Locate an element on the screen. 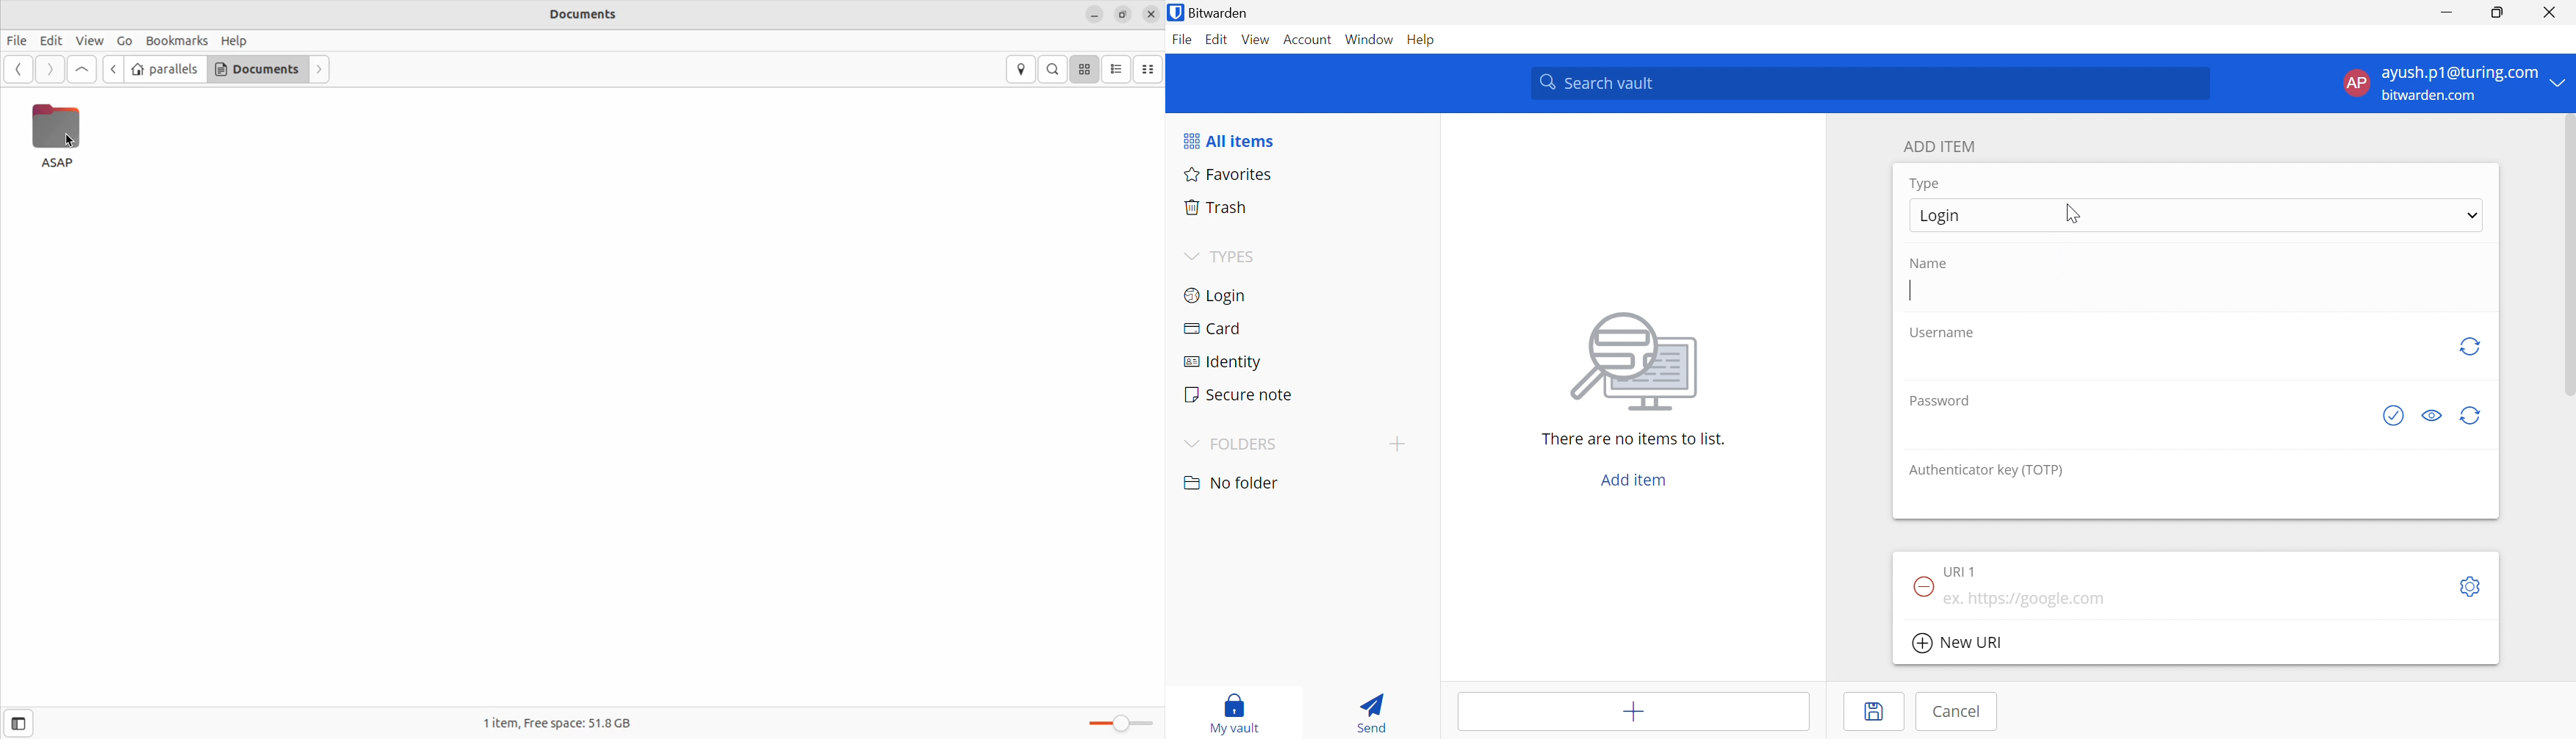 This screenshot has width=2576, height=756. Trash is located at coordinates (1303, 206).